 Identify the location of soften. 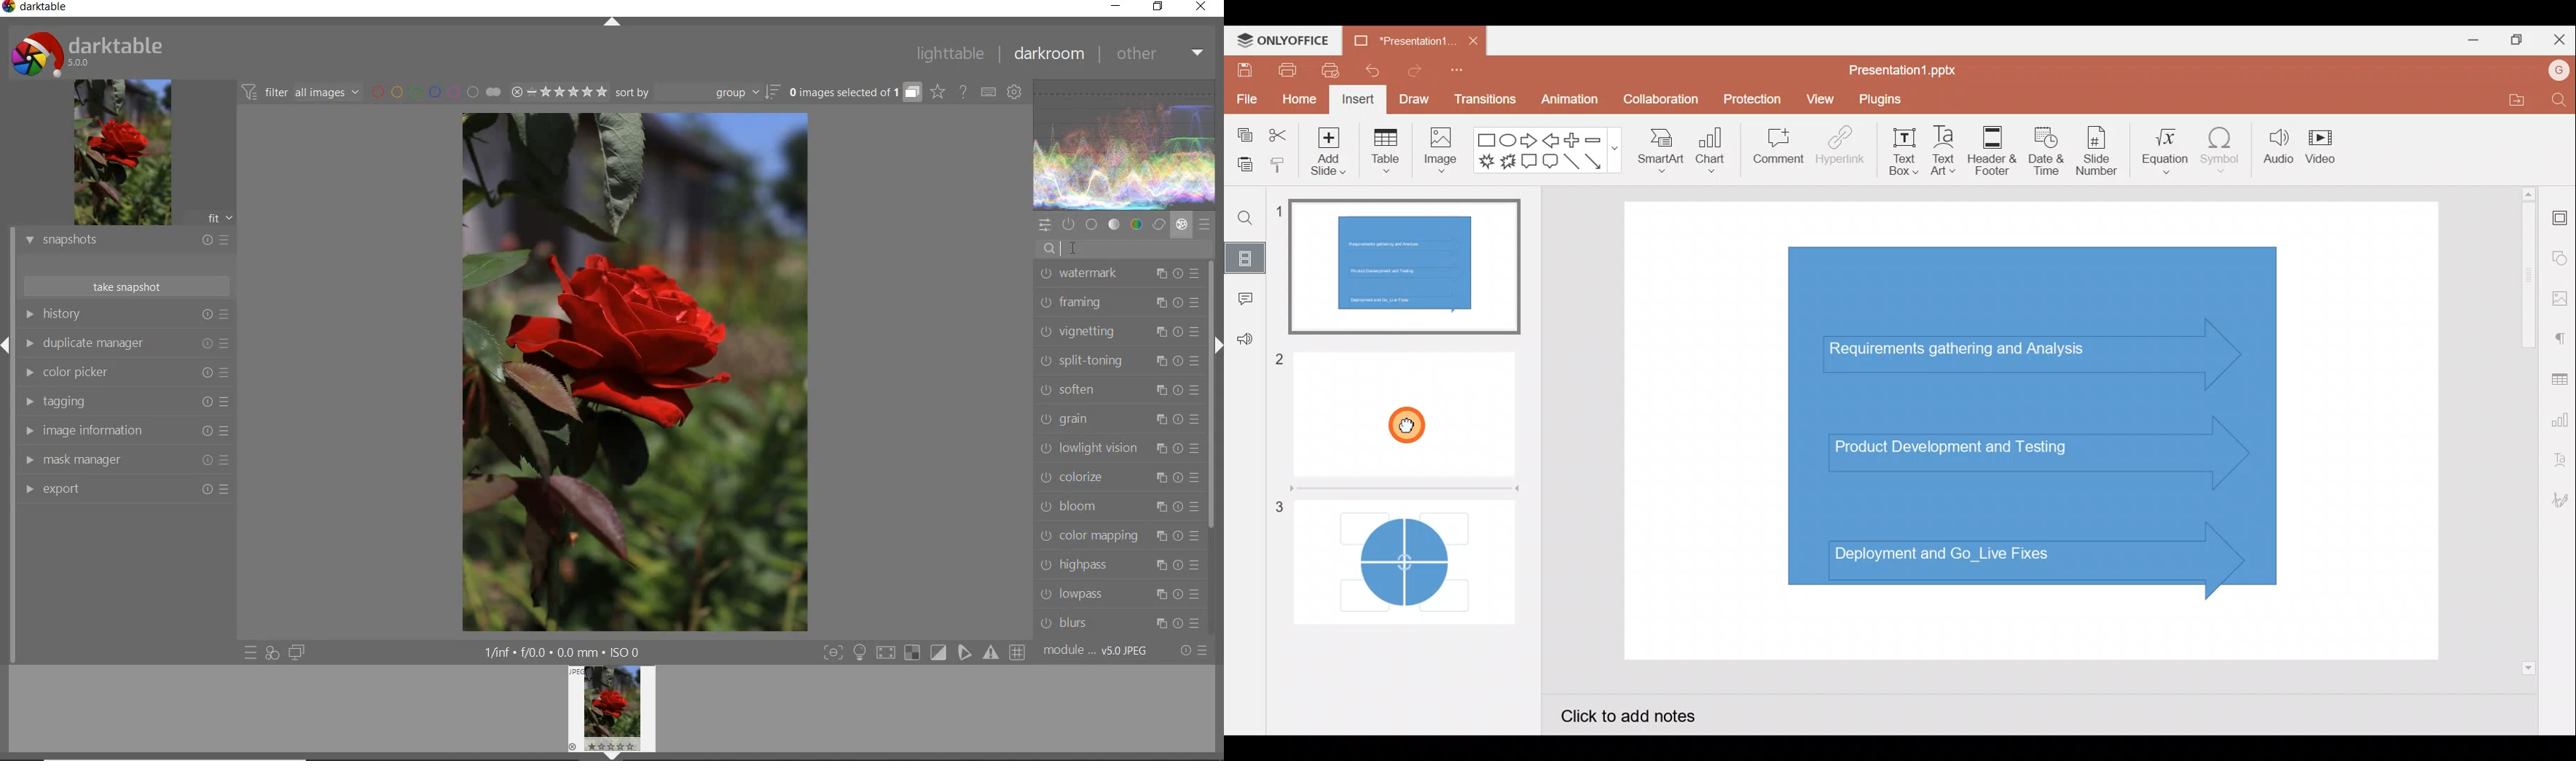
(1116, 389).